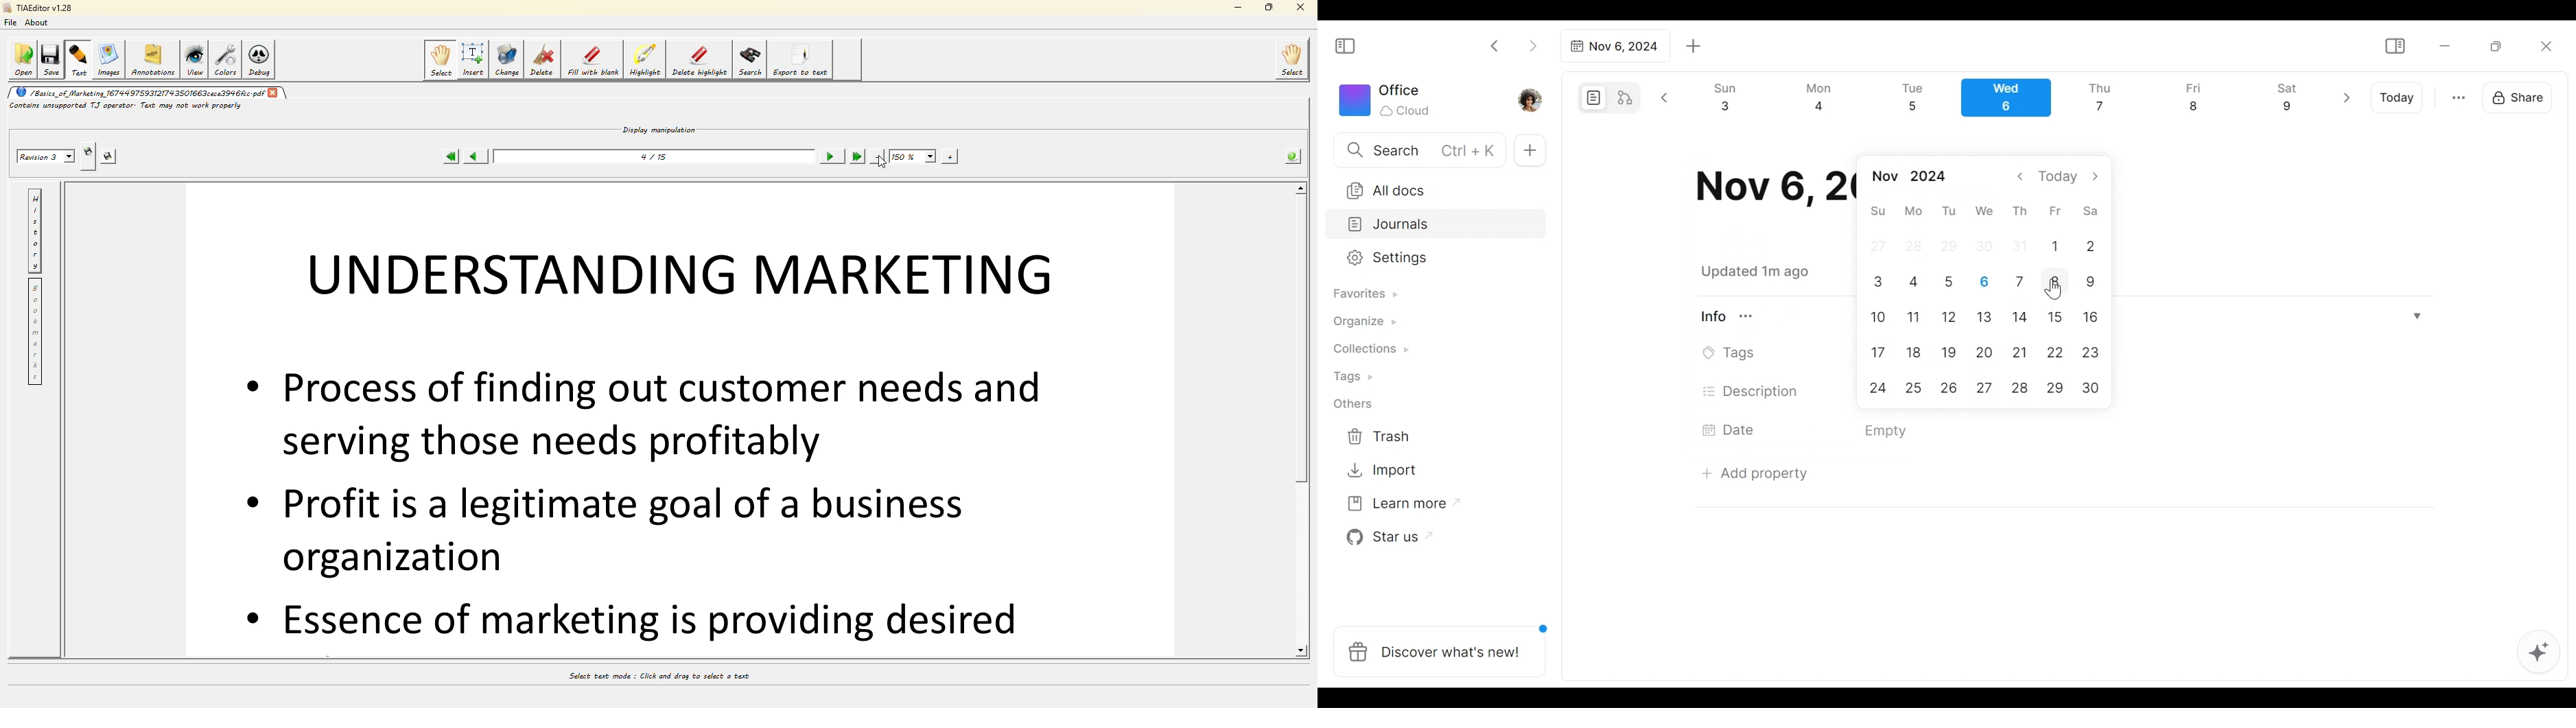  What do you see at coordinates (227, 59) in the screenshot?
I see `colors` at bounding box center [227, 59].